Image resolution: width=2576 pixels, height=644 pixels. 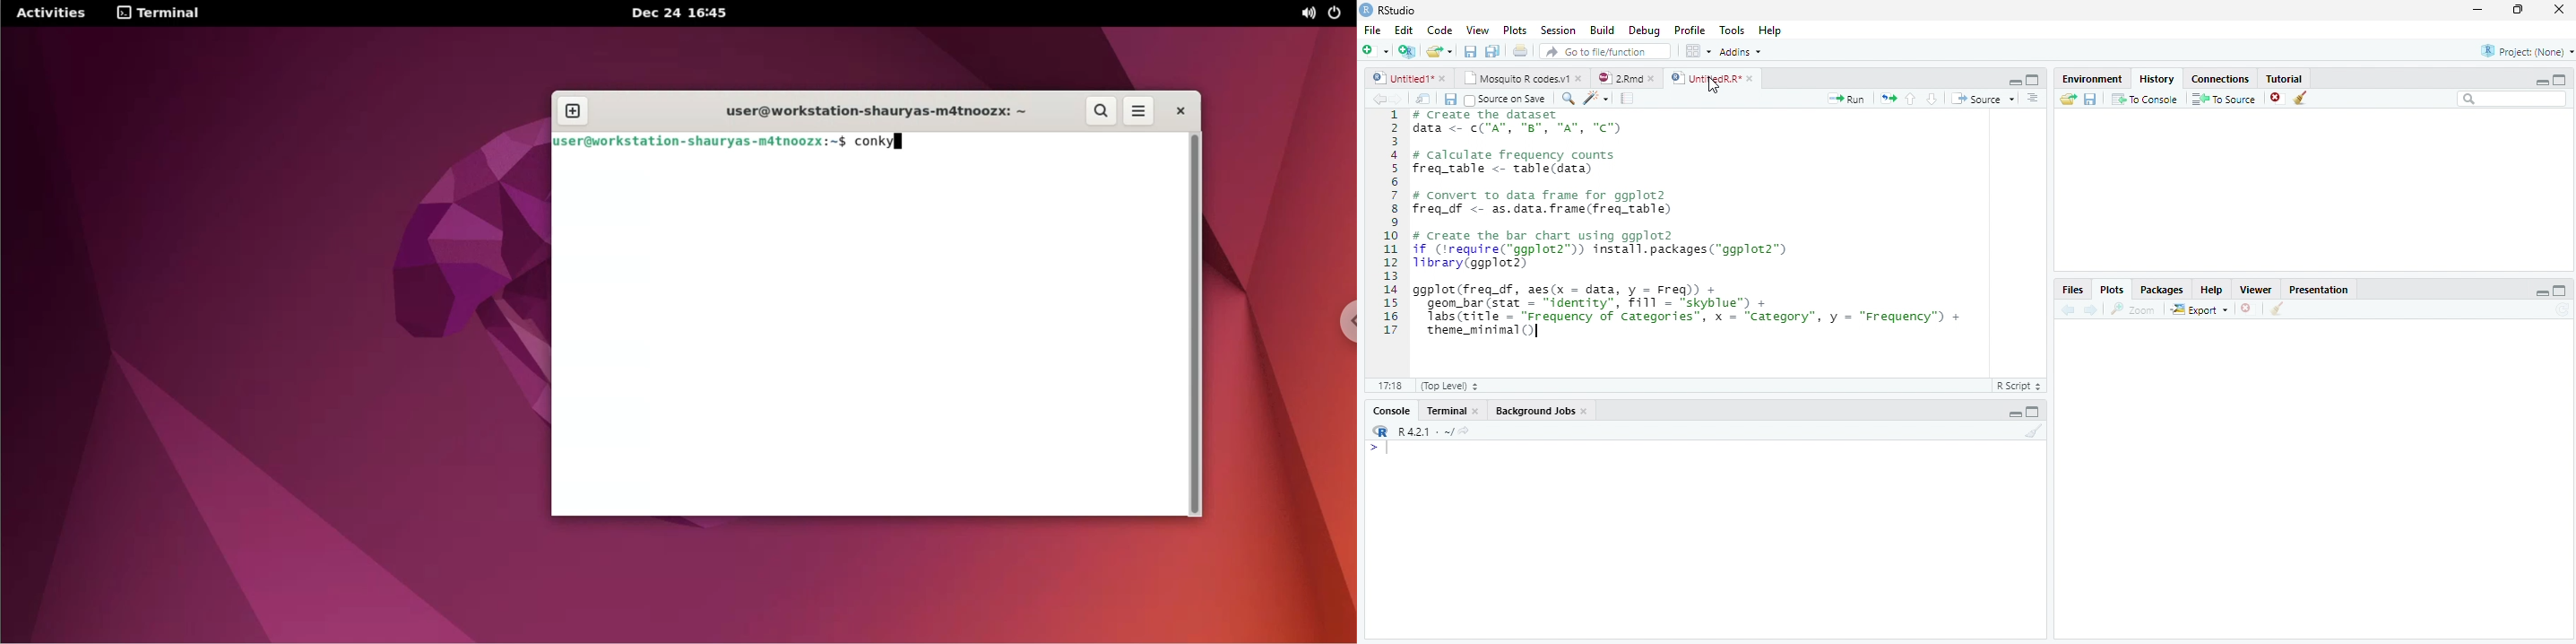 I want to click on Plots, so click(x=1516, y=31).